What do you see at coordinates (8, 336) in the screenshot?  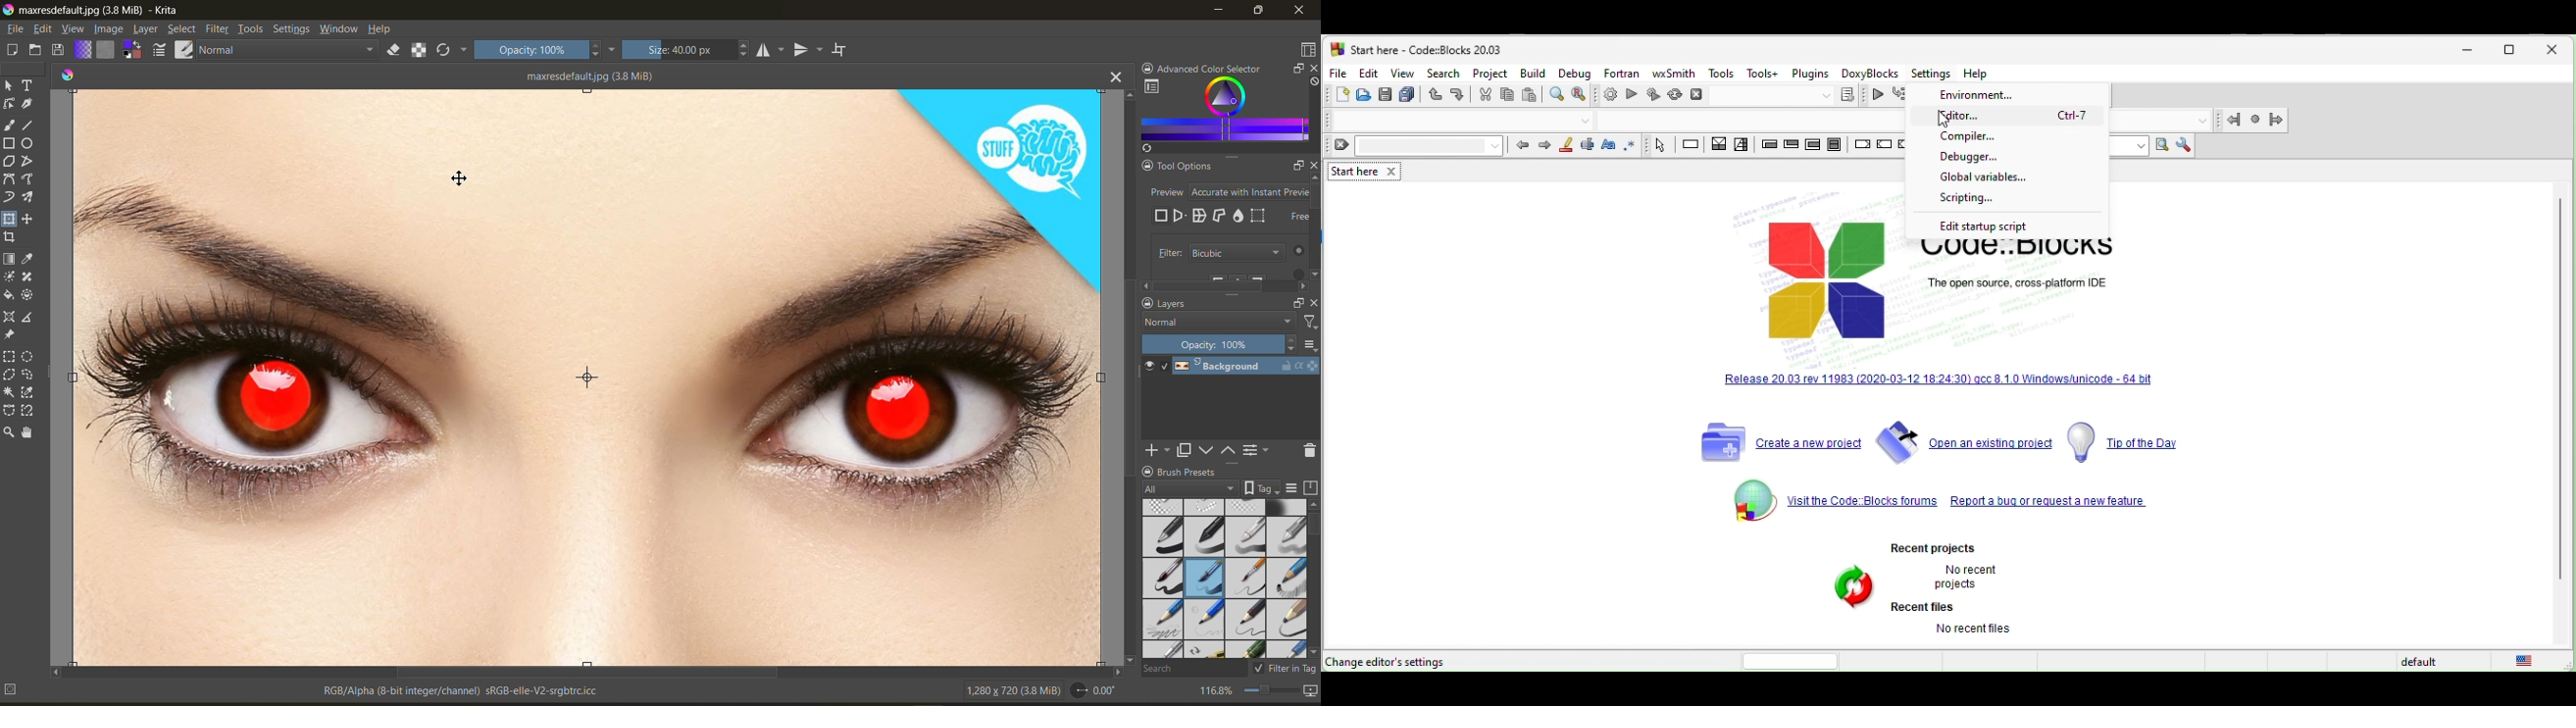 I see `tool` at bounding box center [8, 336].